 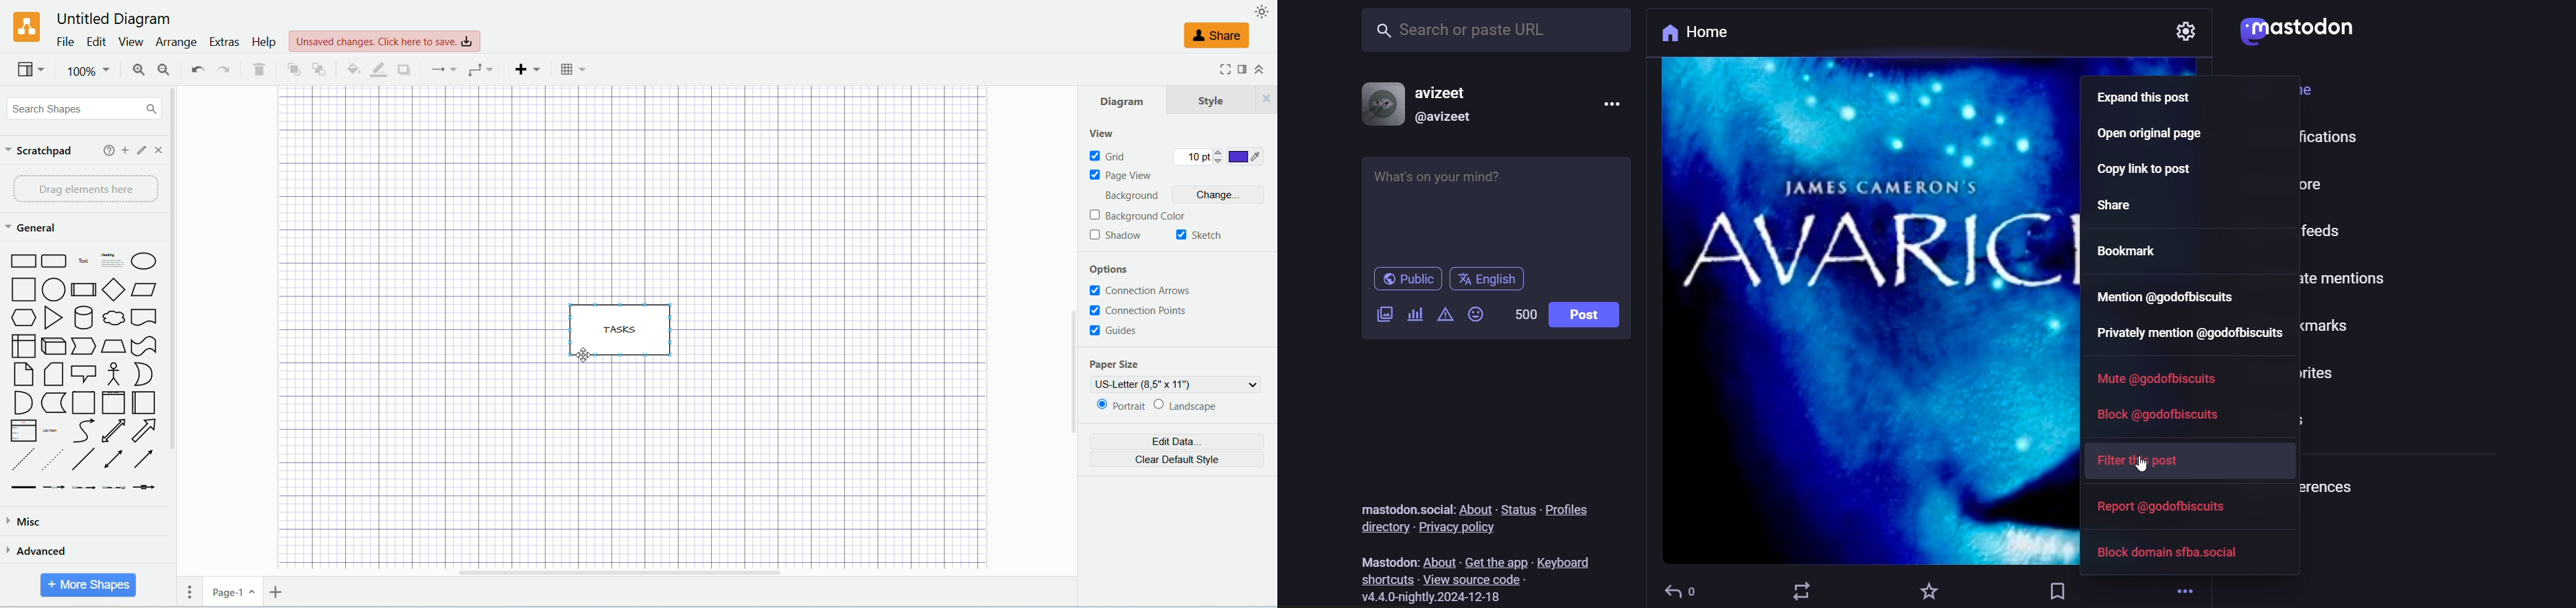 I want to click on image, so click(x=1866, y=311).